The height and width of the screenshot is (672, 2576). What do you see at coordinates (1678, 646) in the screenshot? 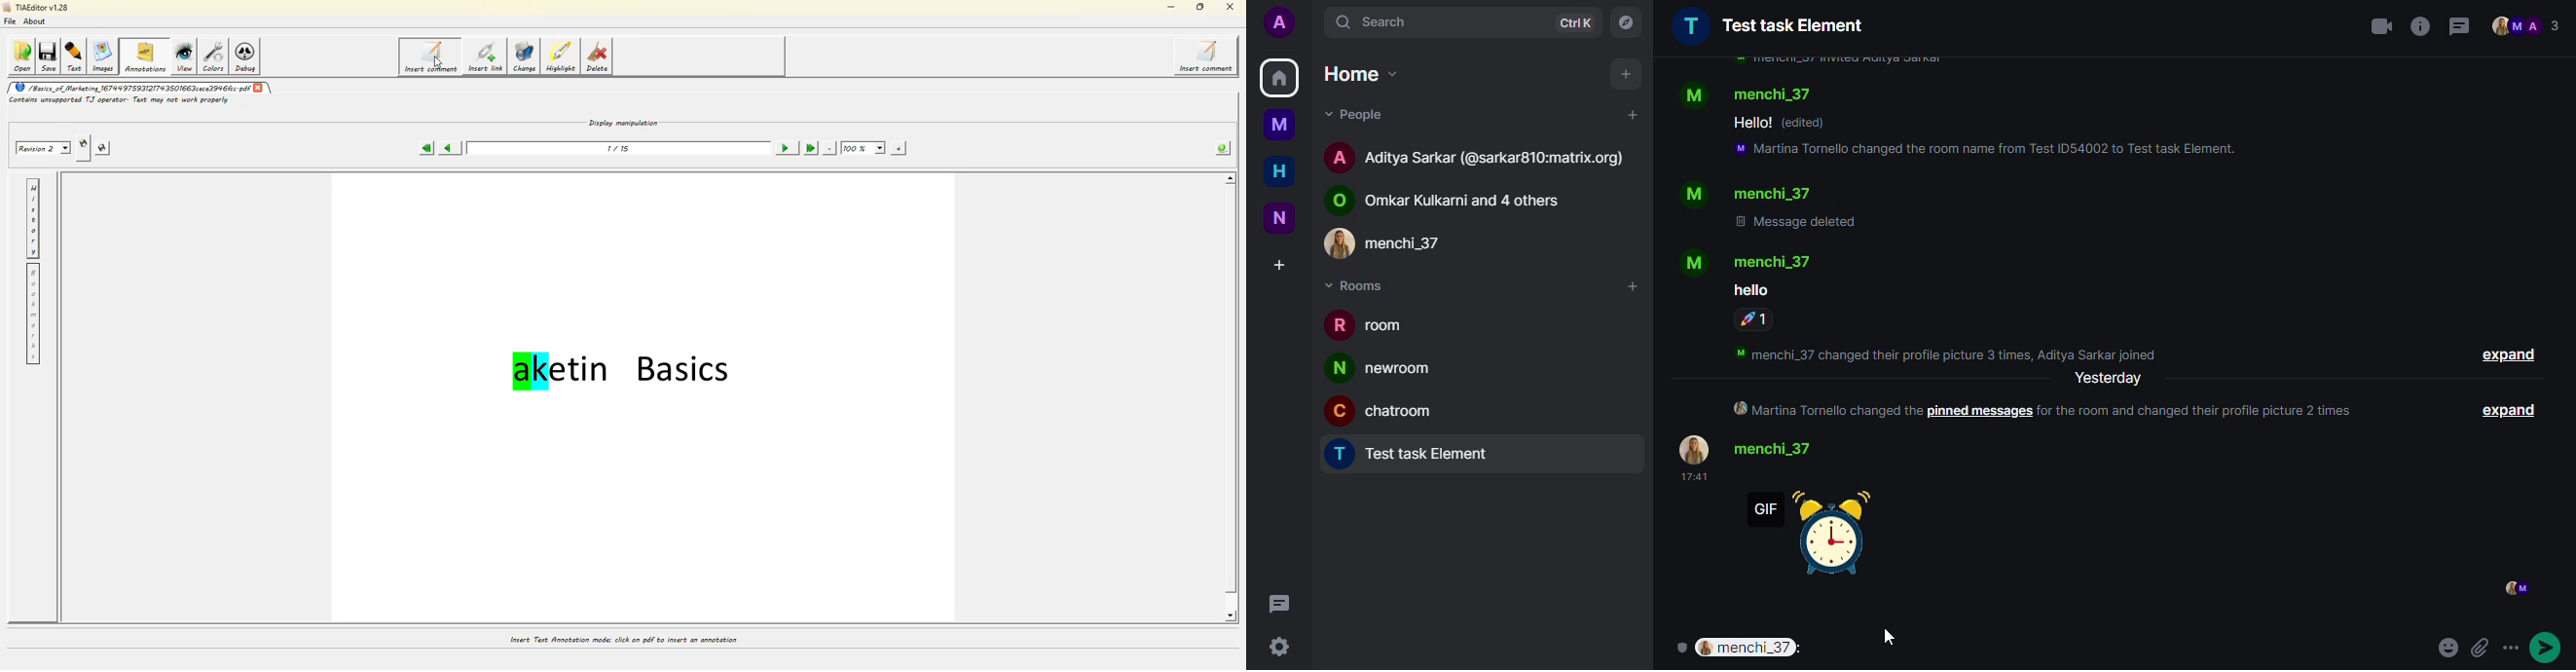
I see `encryption` at bounding box center [1678, 646].